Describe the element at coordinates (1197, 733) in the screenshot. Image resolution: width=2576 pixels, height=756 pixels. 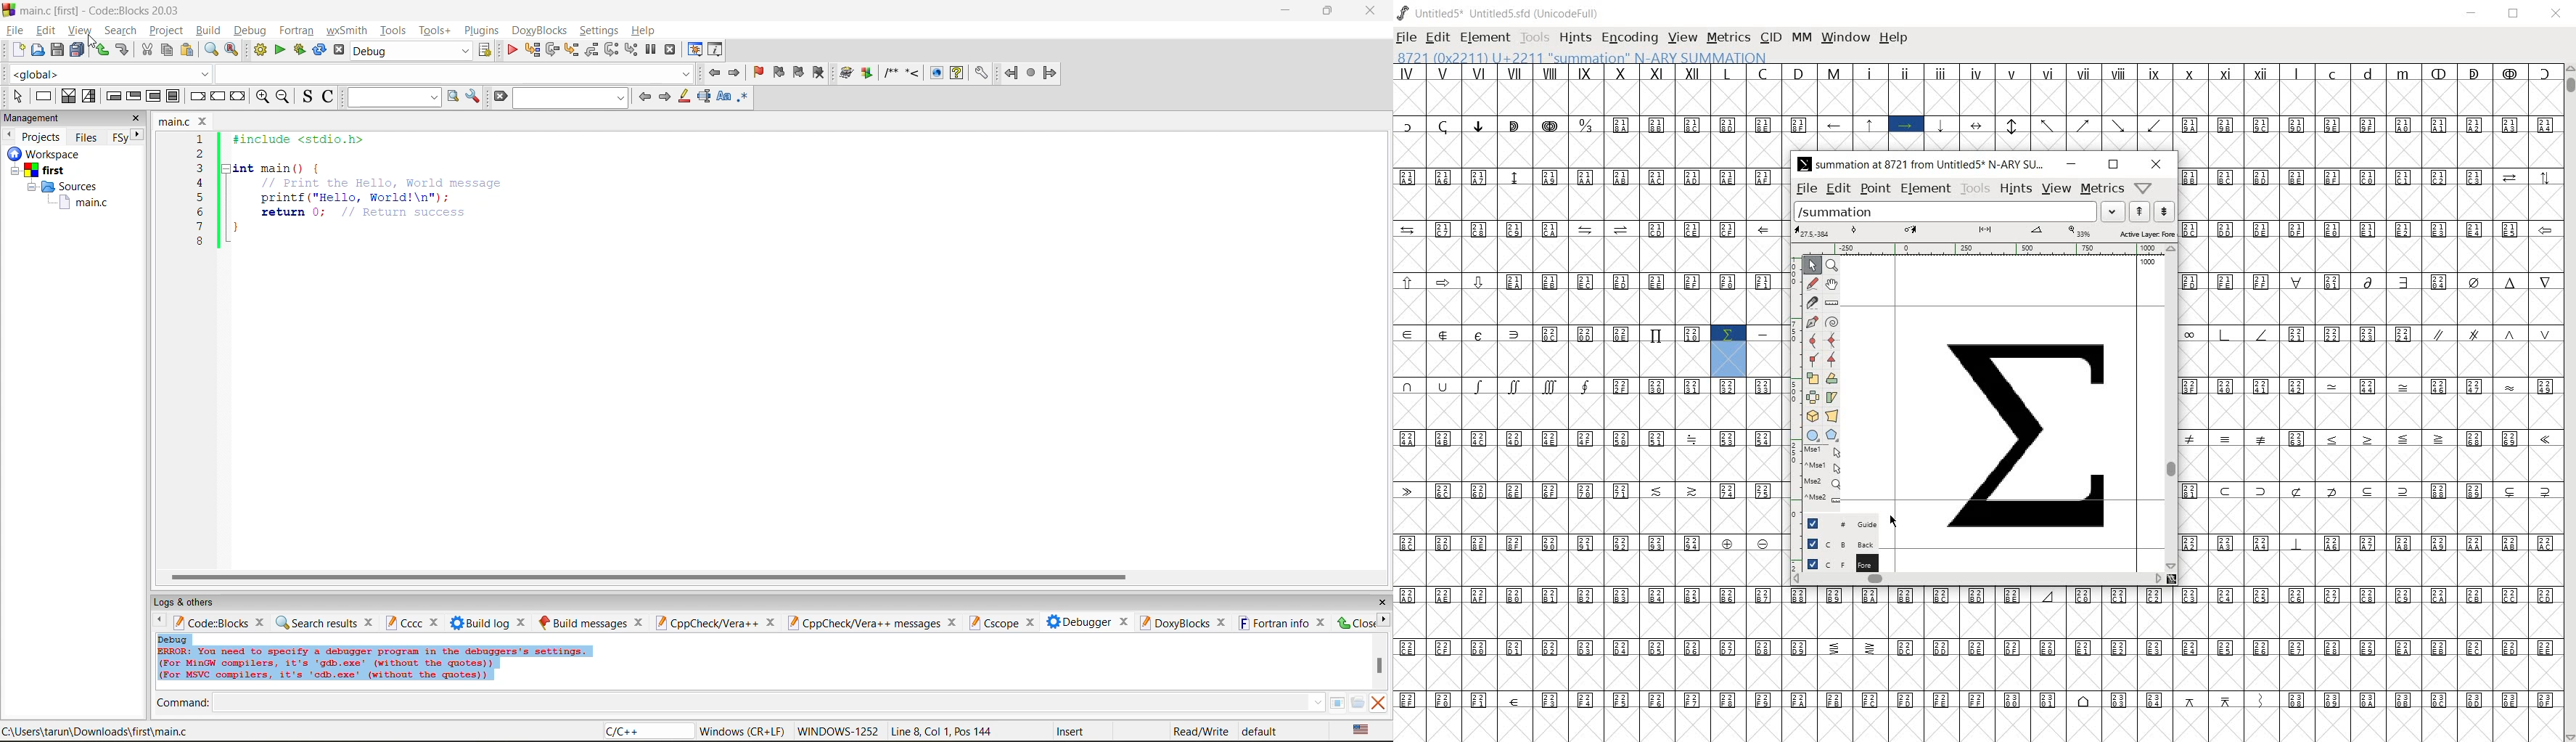
I see `Read/Write` at that location.